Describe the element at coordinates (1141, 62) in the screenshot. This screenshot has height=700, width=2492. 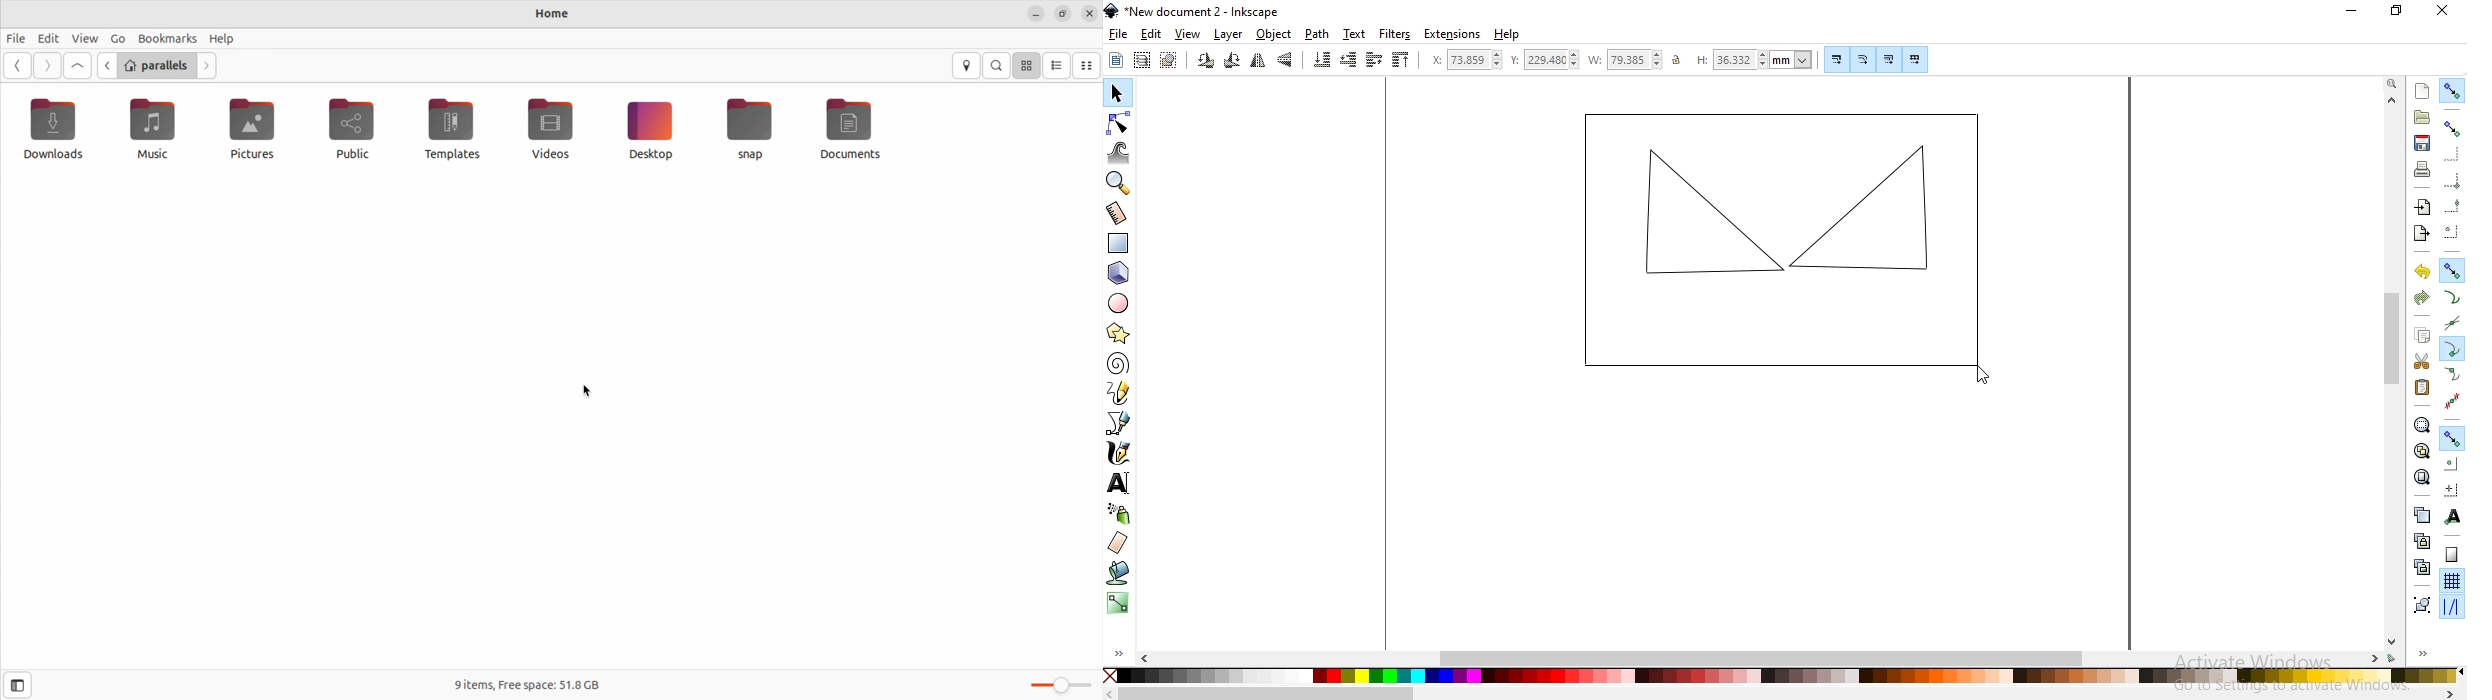
I see `select all objects in al visible and unlocked layers` at that location.